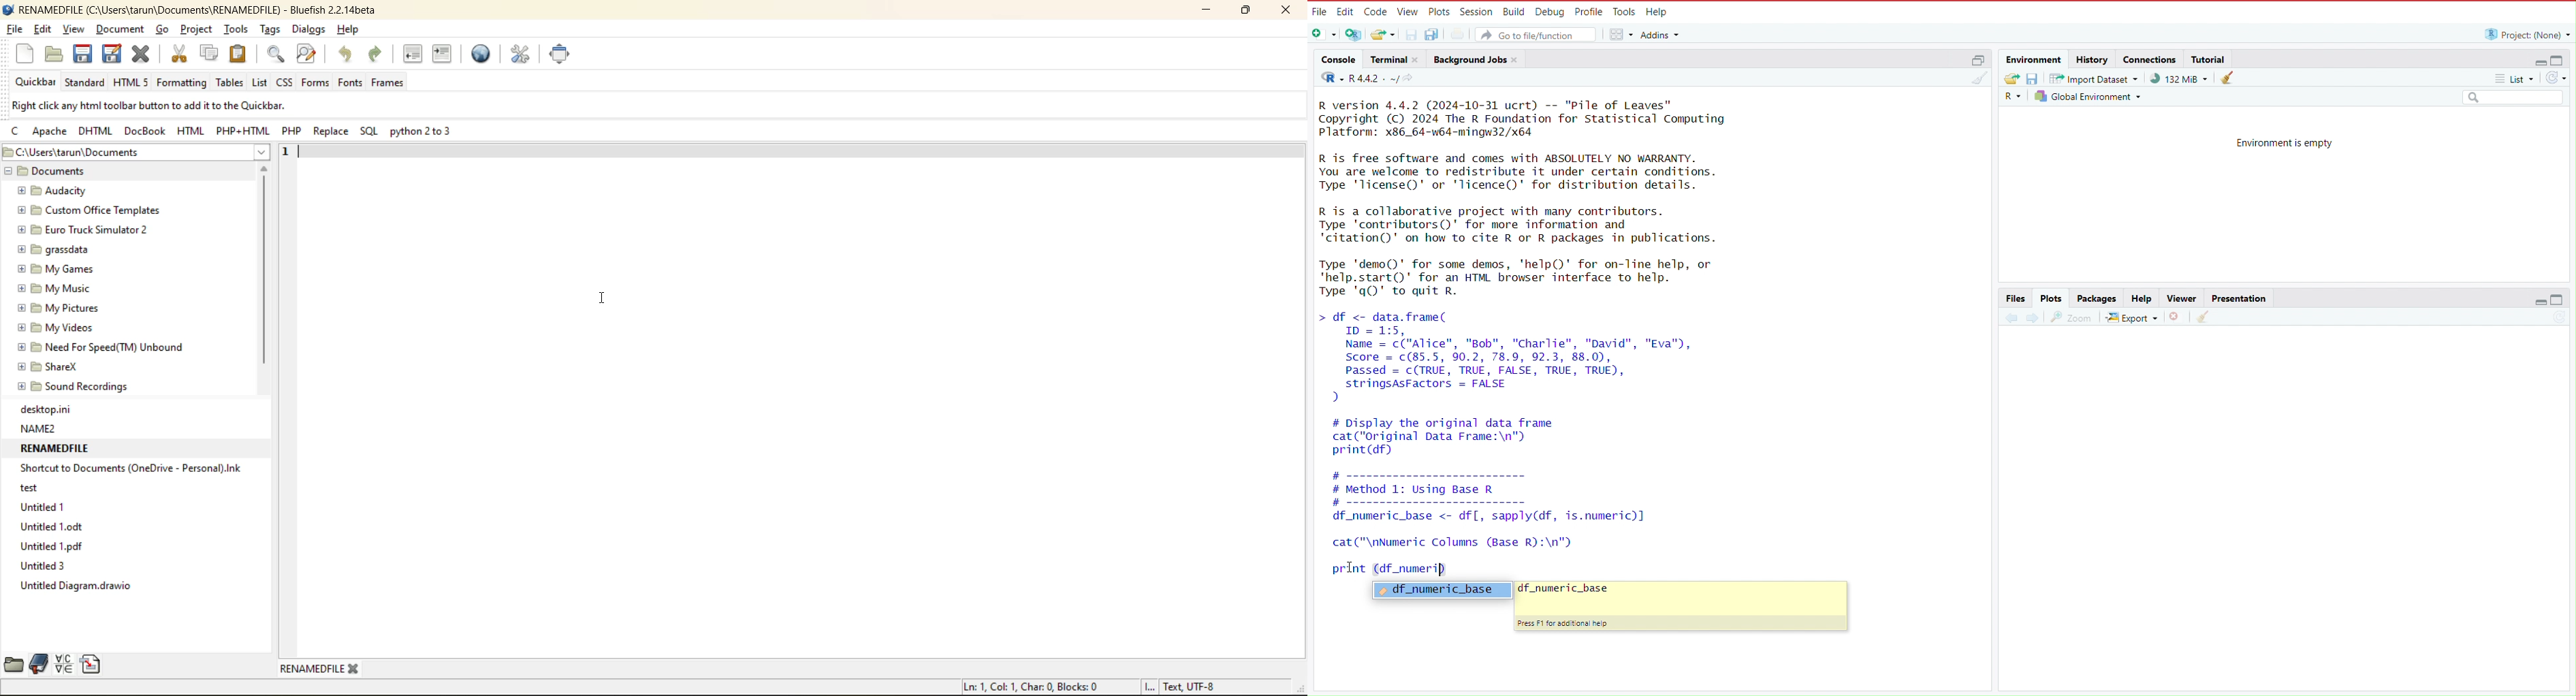  Describe the element at coordinates (129, 467) in the screenshot. I see `Shortcut to Documents (OneDrive - Personal).ink` at that location.